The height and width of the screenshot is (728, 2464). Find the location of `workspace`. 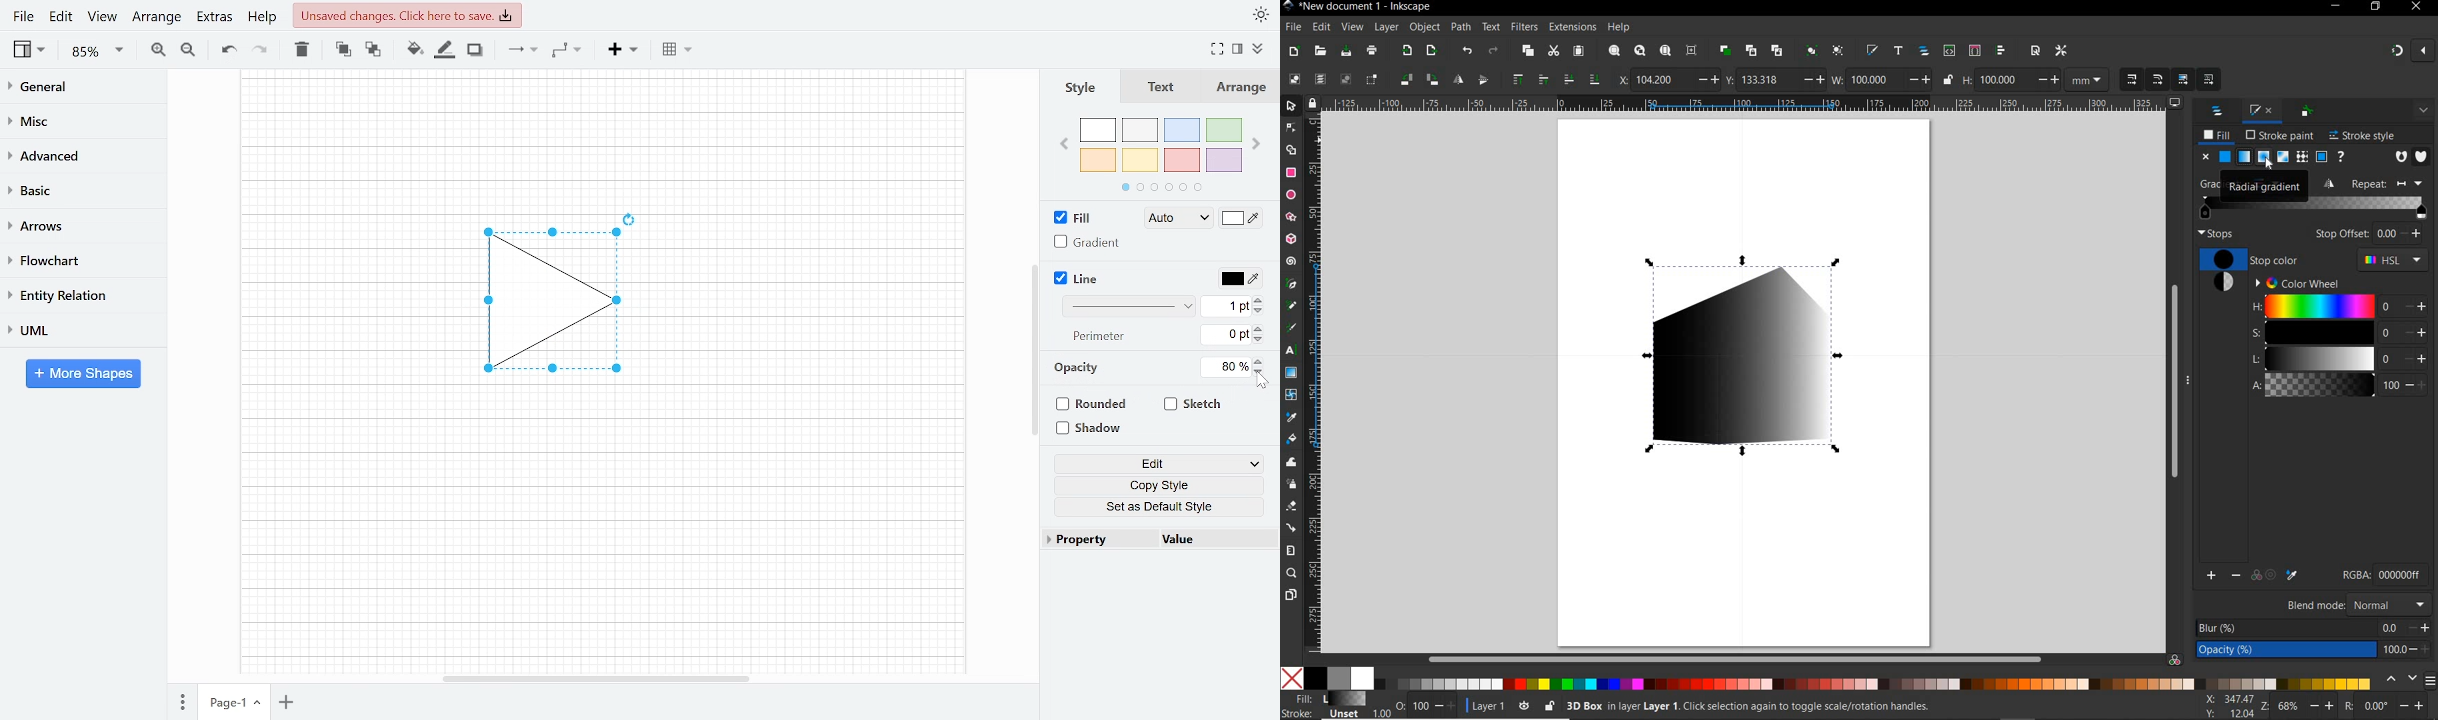

workspace is located at coordinates (601, 535).